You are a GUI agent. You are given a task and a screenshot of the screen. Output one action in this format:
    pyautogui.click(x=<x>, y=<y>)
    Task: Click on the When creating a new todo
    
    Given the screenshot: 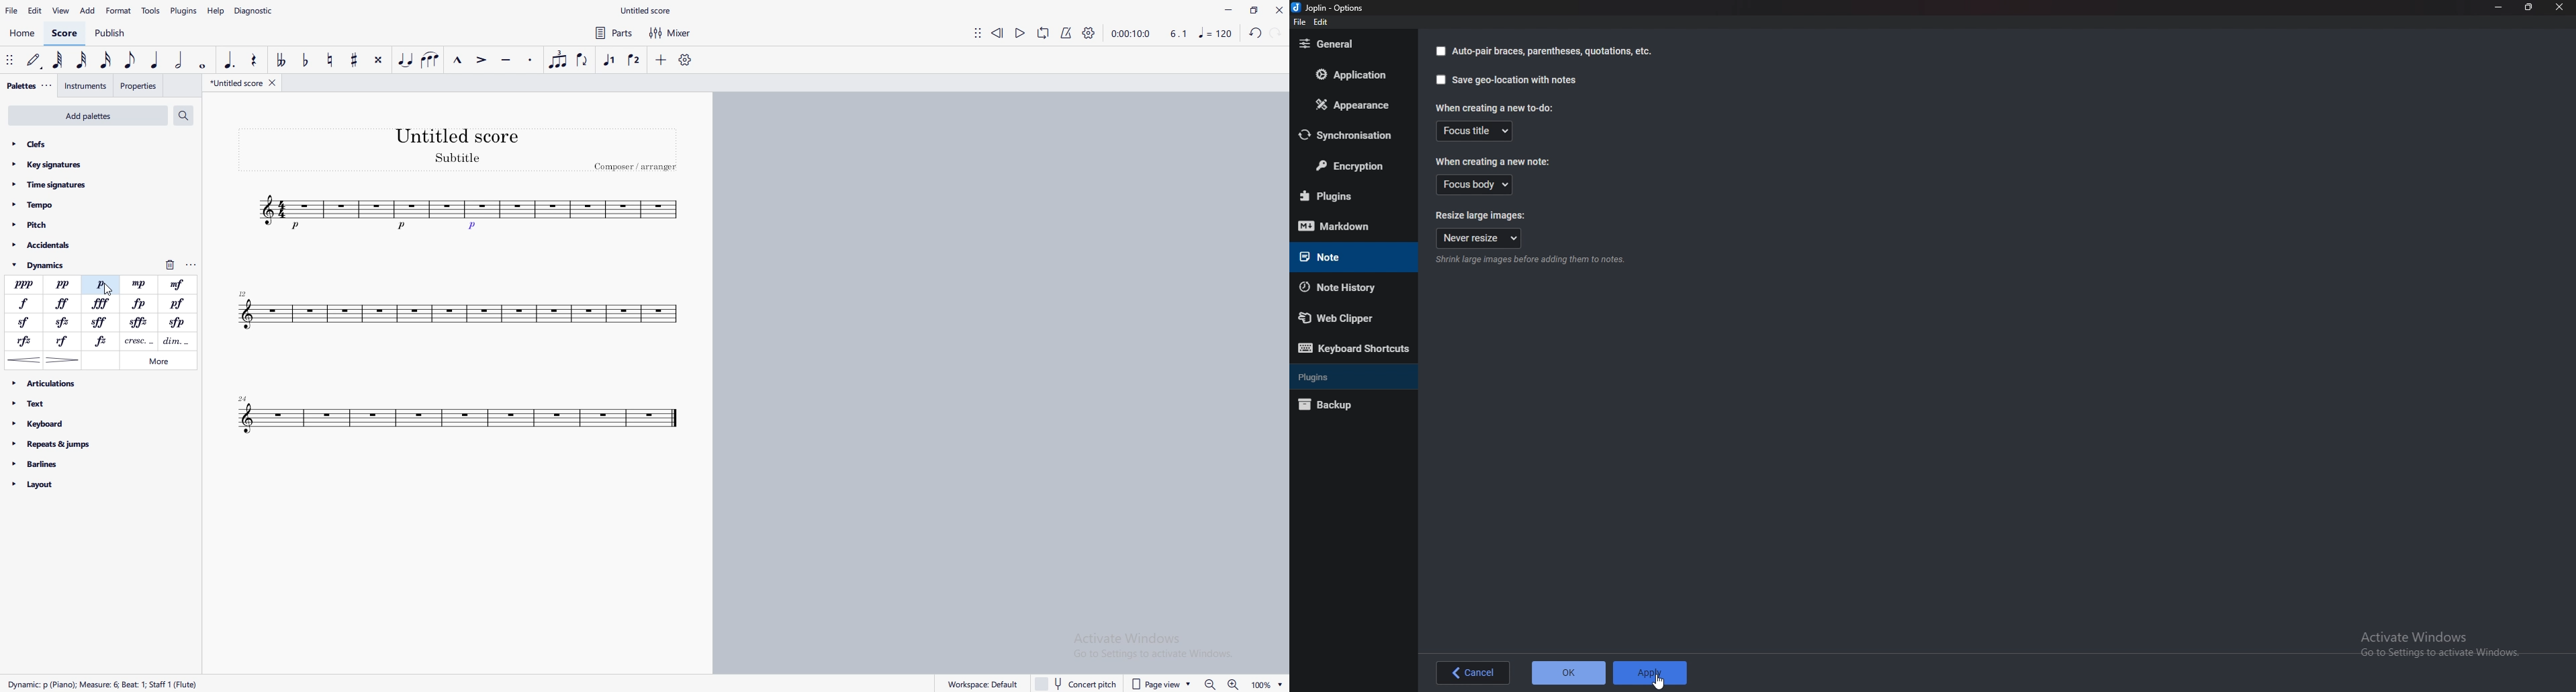 What is the action you would take?
    pyautogui.click(x=1492, y=107)
    